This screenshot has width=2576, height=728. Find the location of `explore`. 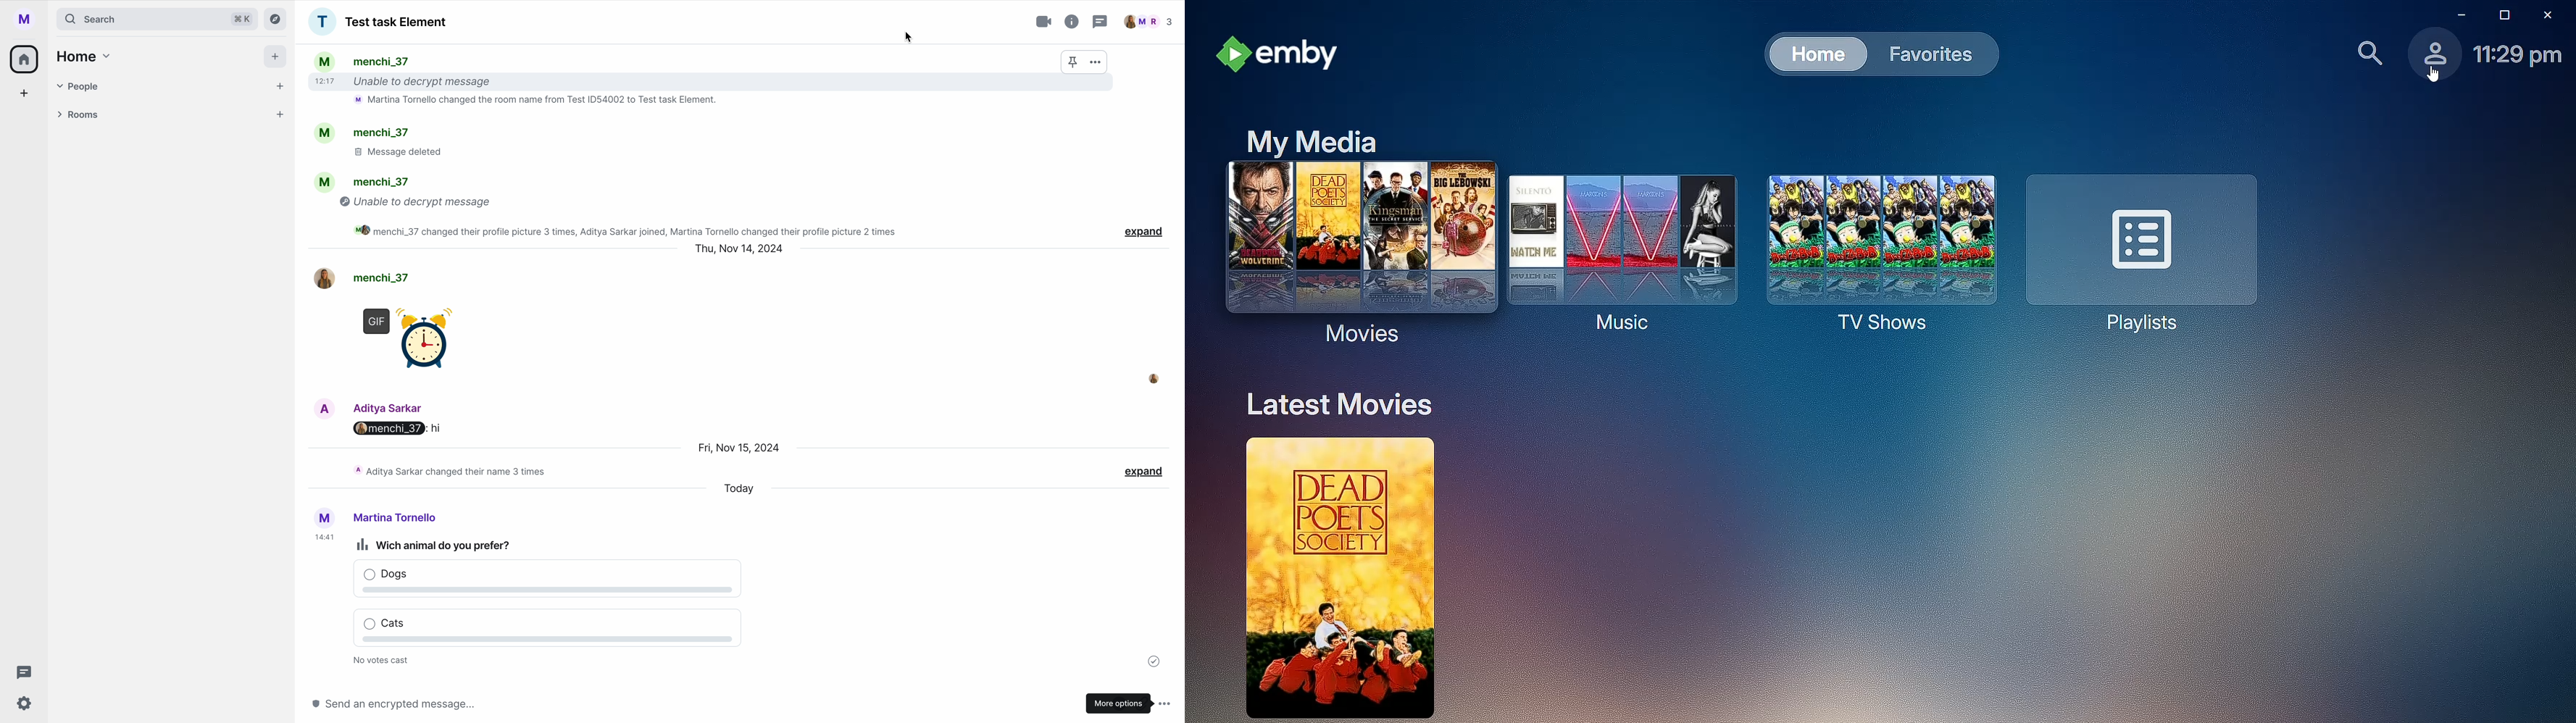

explore is located at coordinates (278, 18).